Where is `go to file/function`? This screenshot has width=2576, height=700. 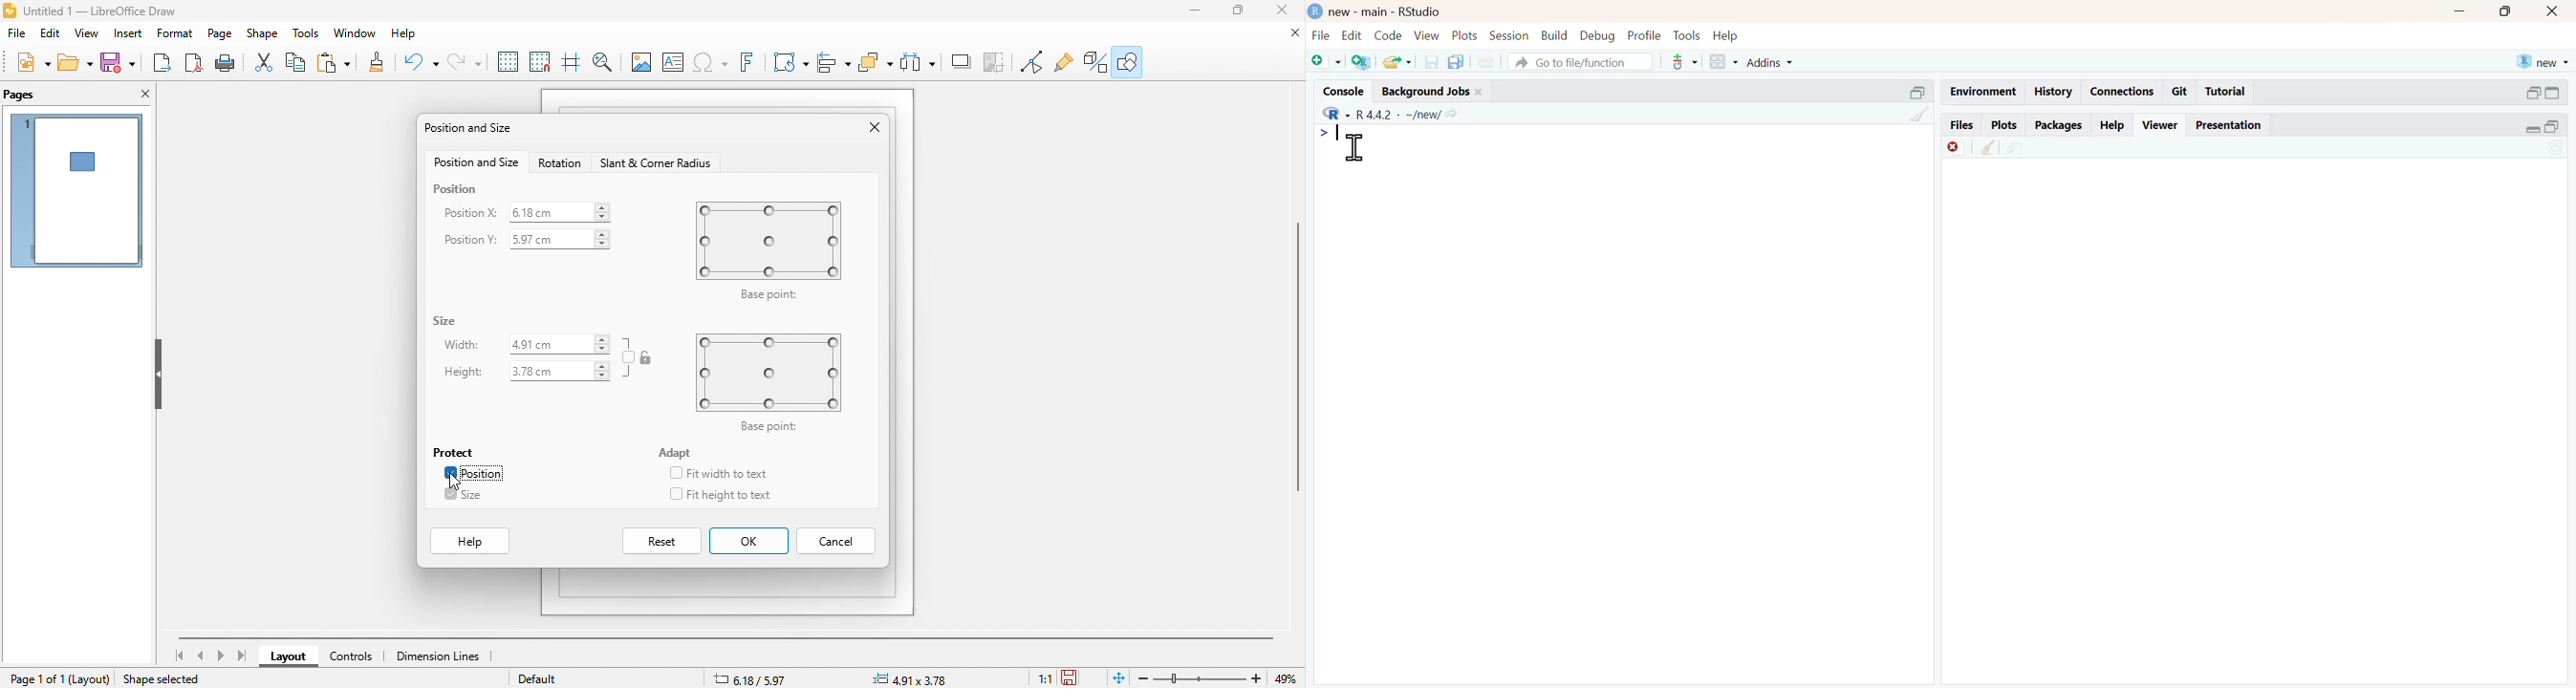
go to file/function is located at coordinates (1581, 61).